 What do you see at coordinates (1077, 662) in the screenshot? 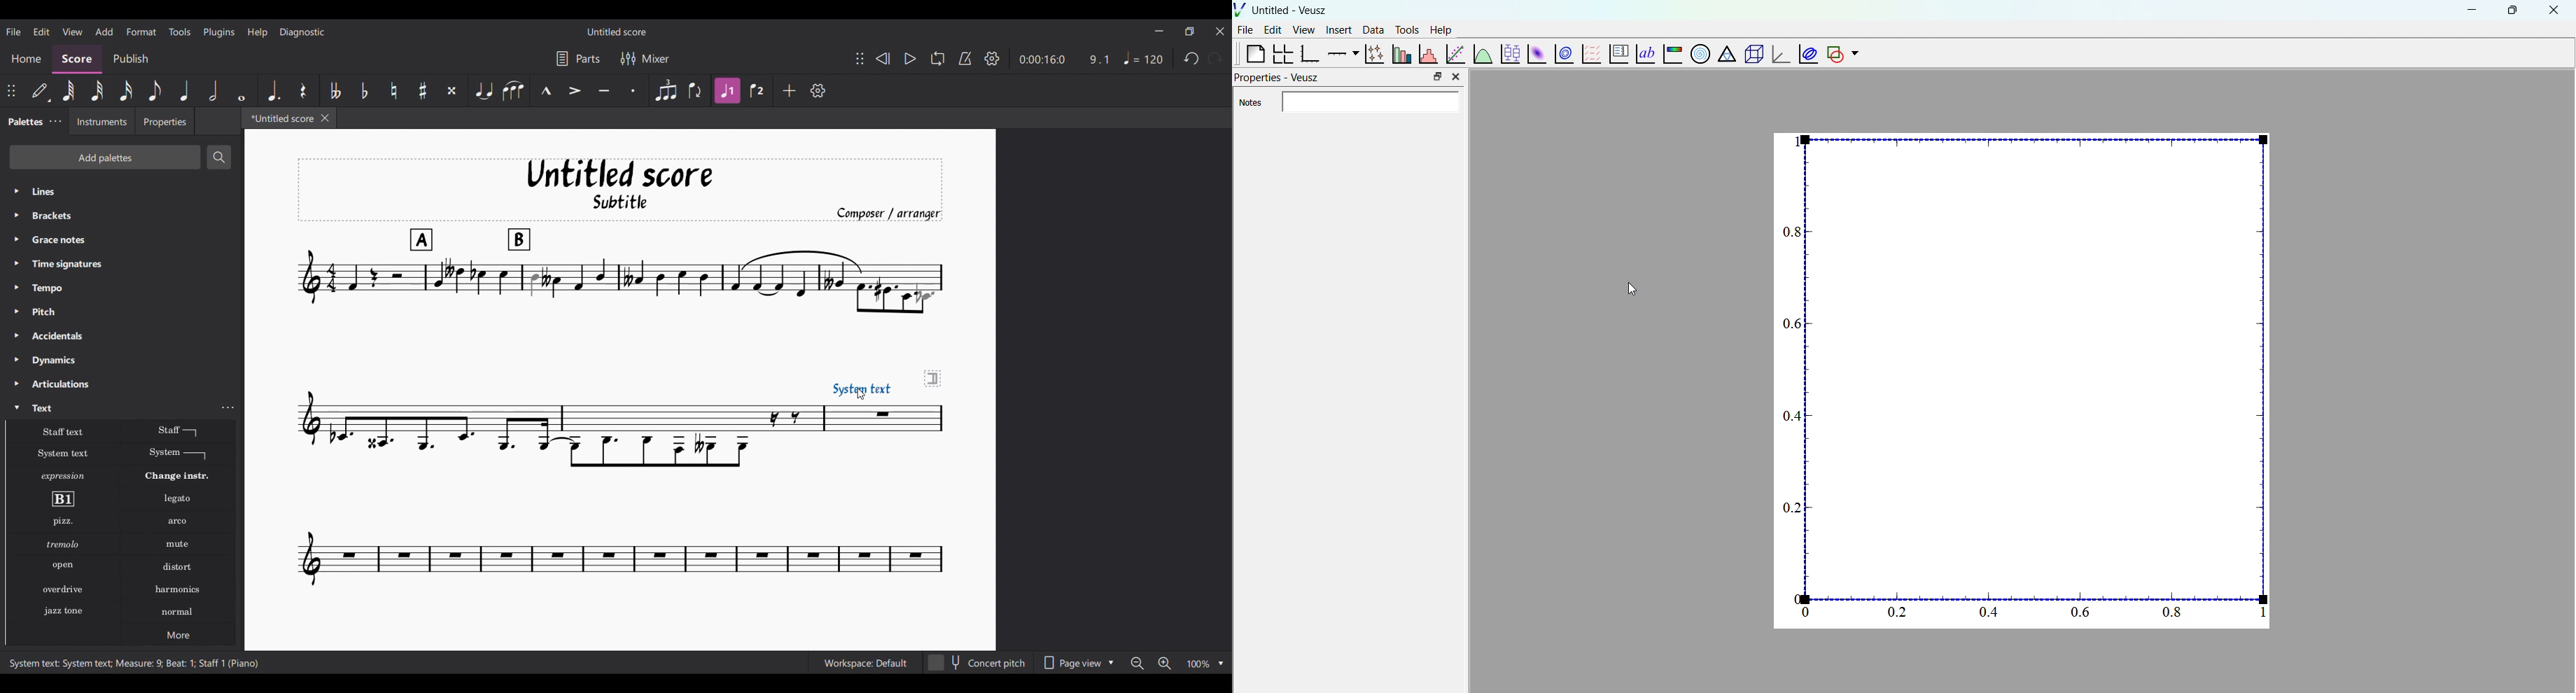
I see `Page view options` at bounding box center [1077, 662].